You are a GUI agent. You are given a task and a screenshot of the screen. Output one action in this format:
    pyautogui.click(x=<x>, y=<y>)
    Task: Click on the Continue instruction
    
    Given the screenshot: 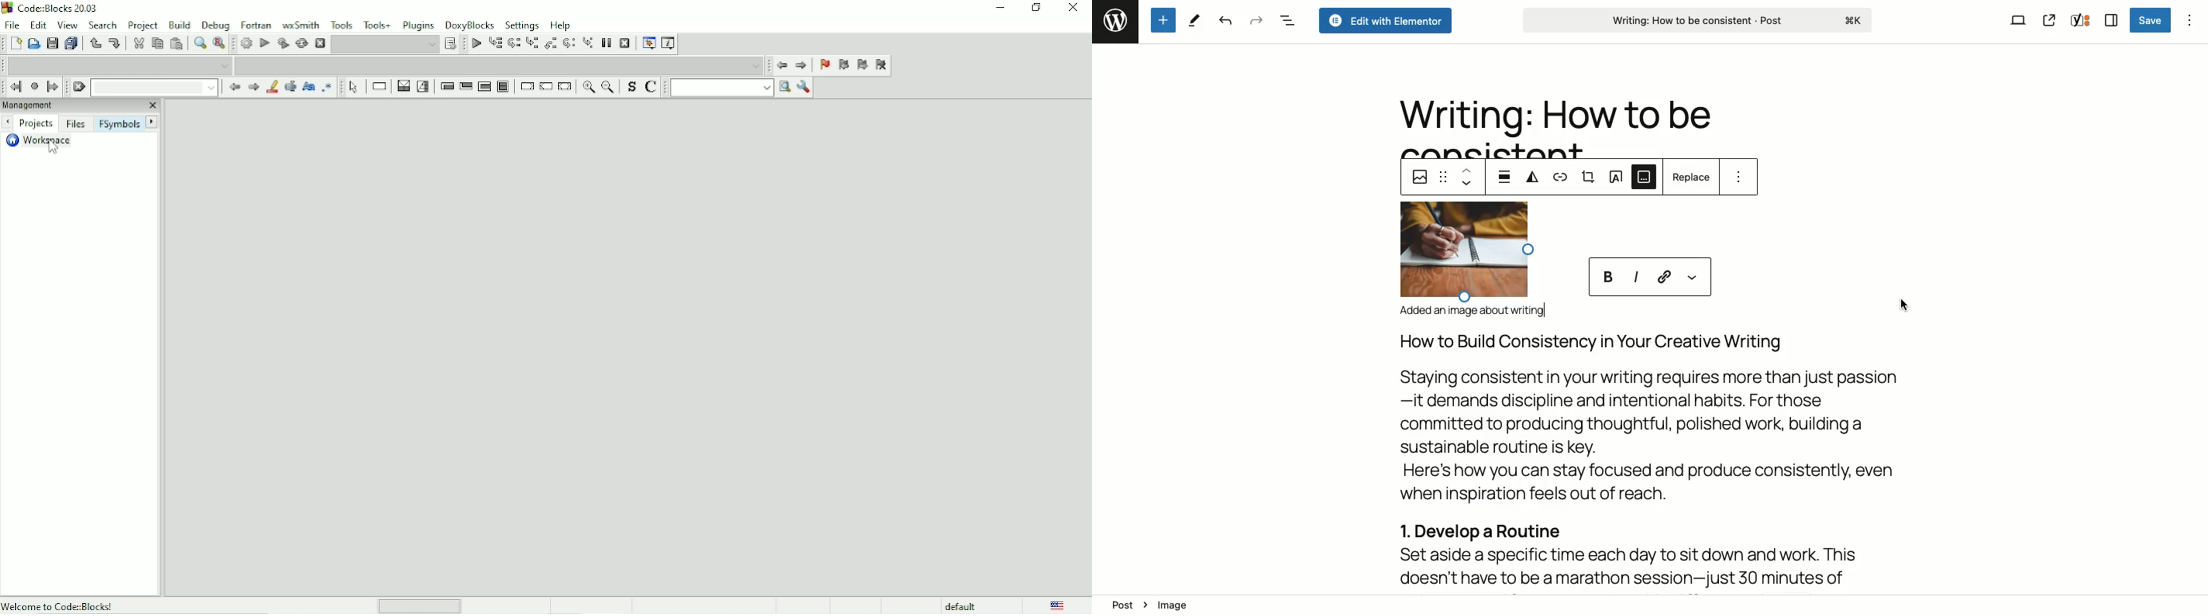 What is the action you would take?
    pyautogui.click(x=546, y=88)
    